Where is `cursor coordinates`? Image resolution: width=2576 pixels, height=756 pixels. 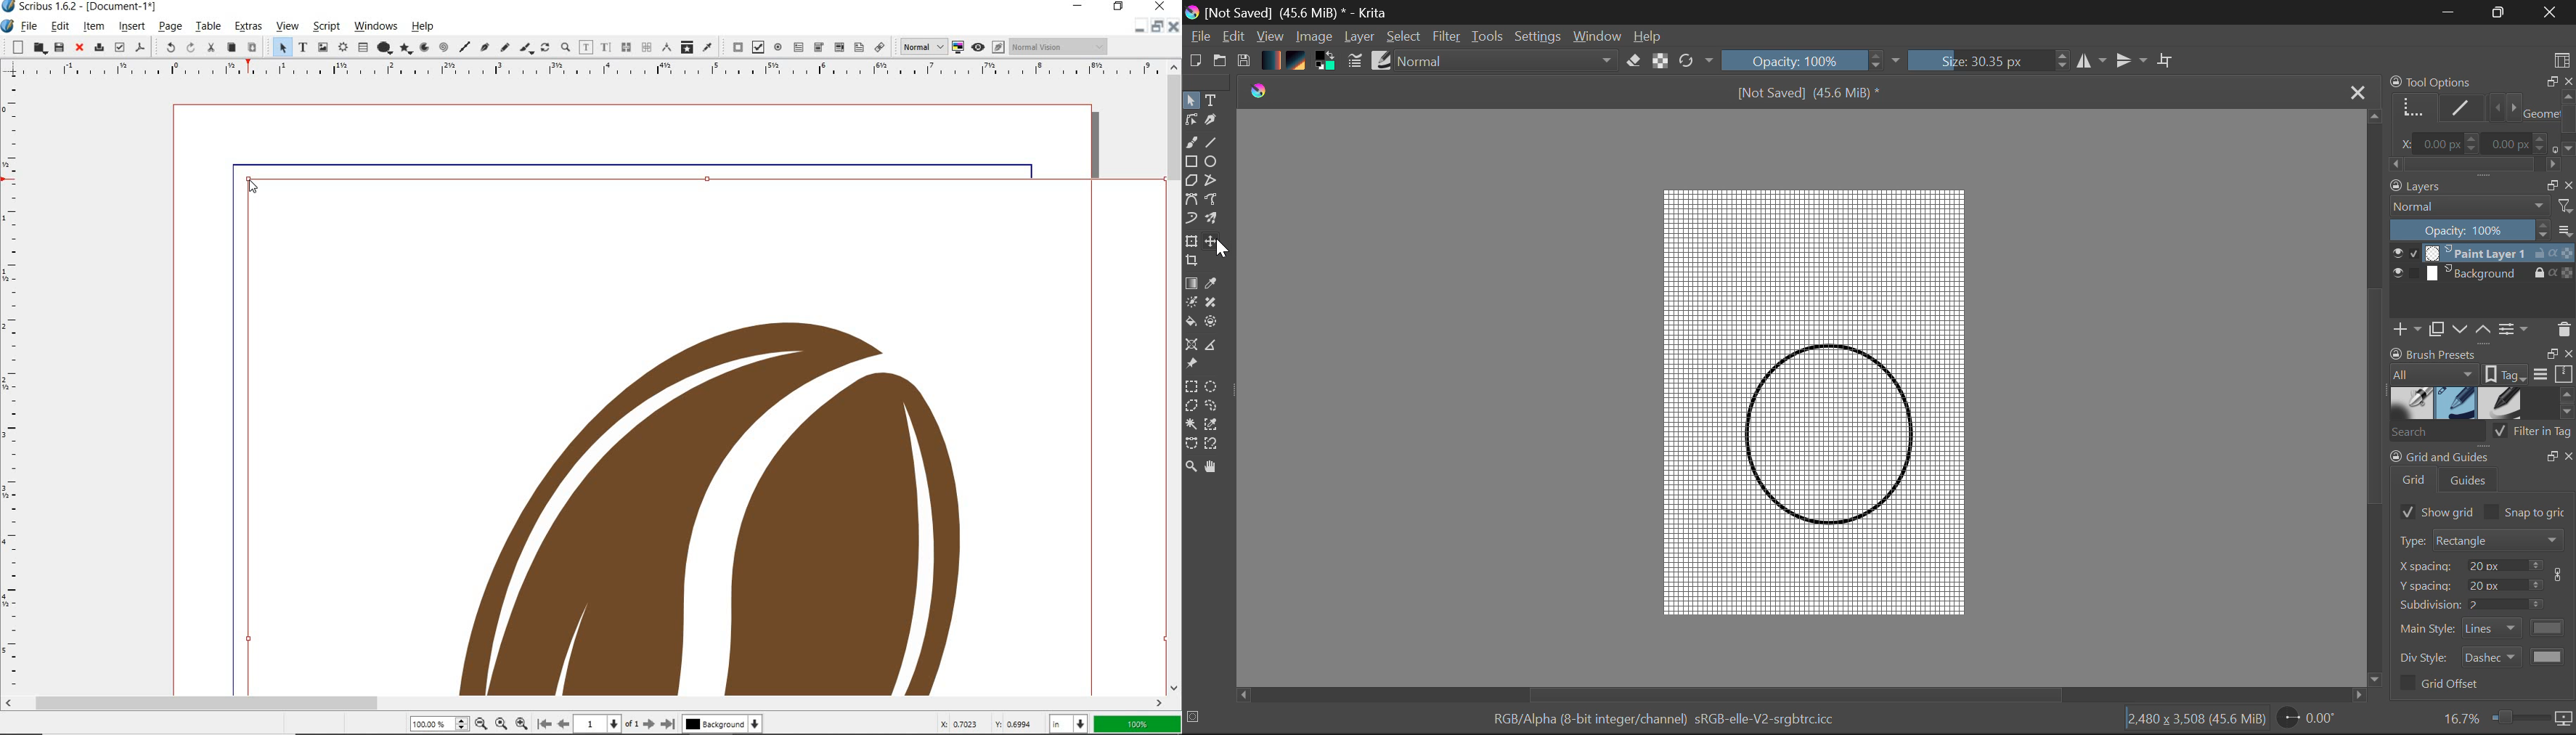
cursor coordinates is located at coordinates (989, 724).